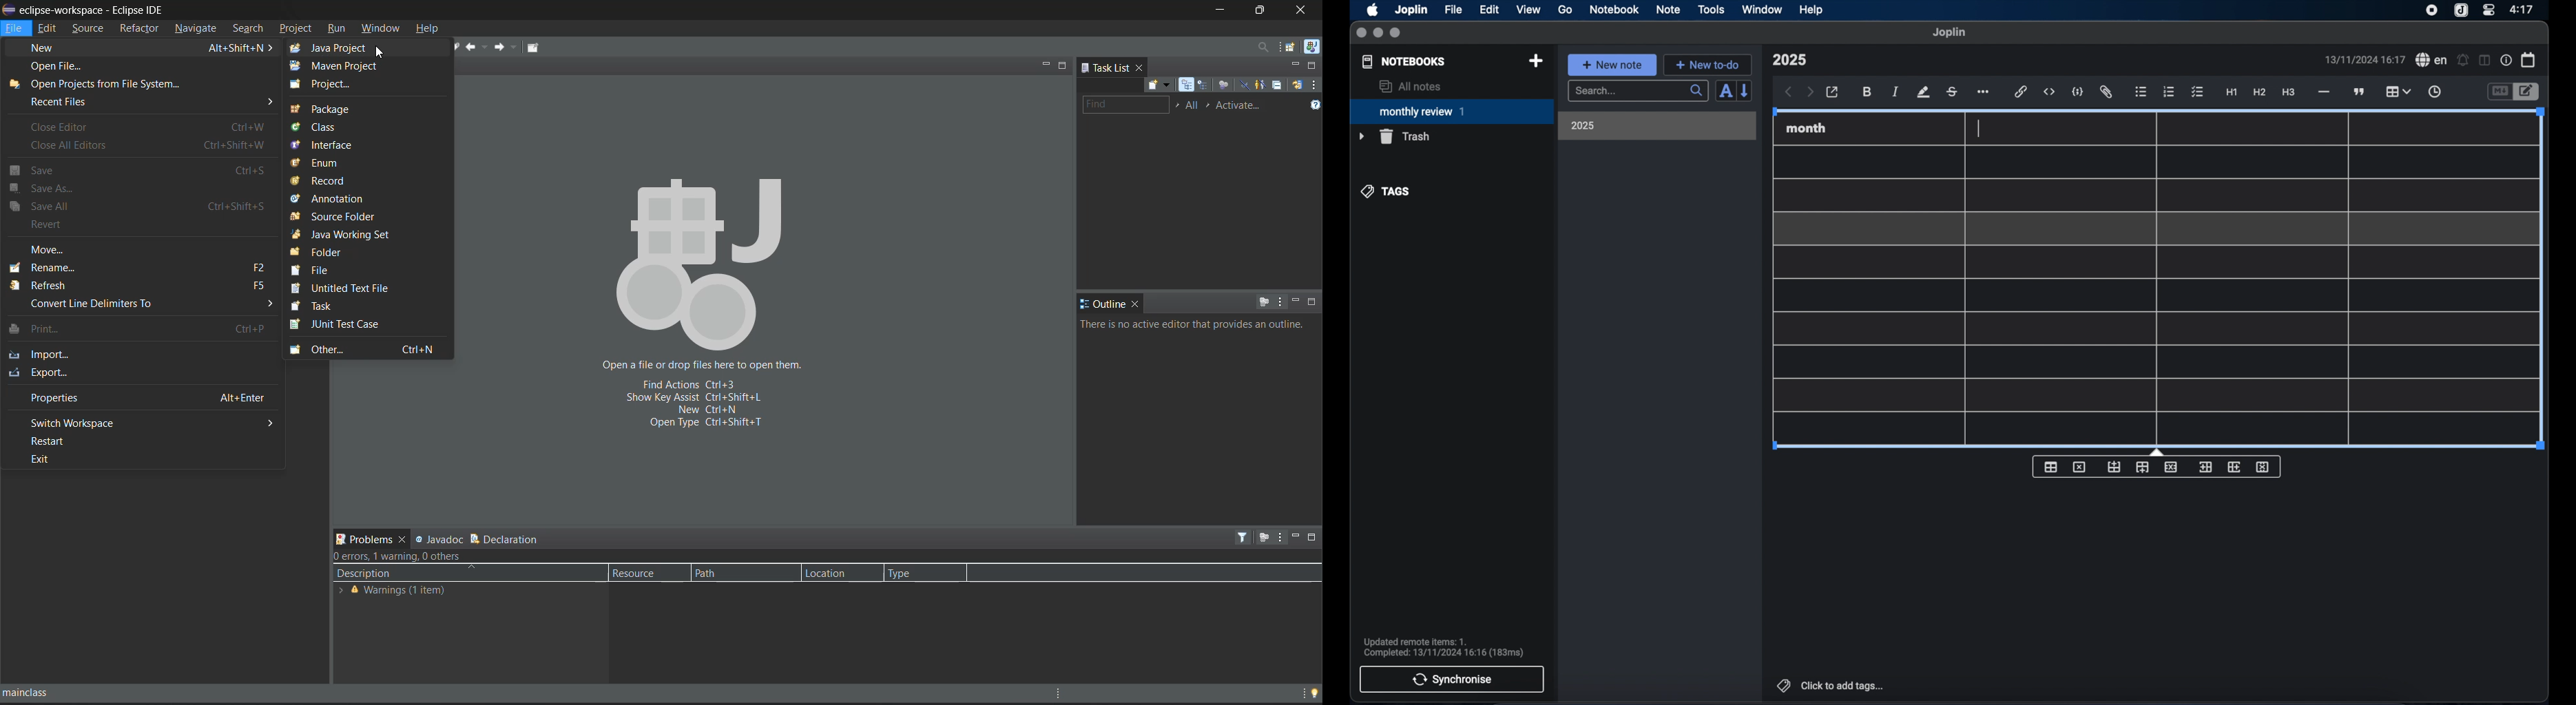 Image resolution: width=2576 pixels, height=728 pixels. I want to click on source, so click(89, 28).